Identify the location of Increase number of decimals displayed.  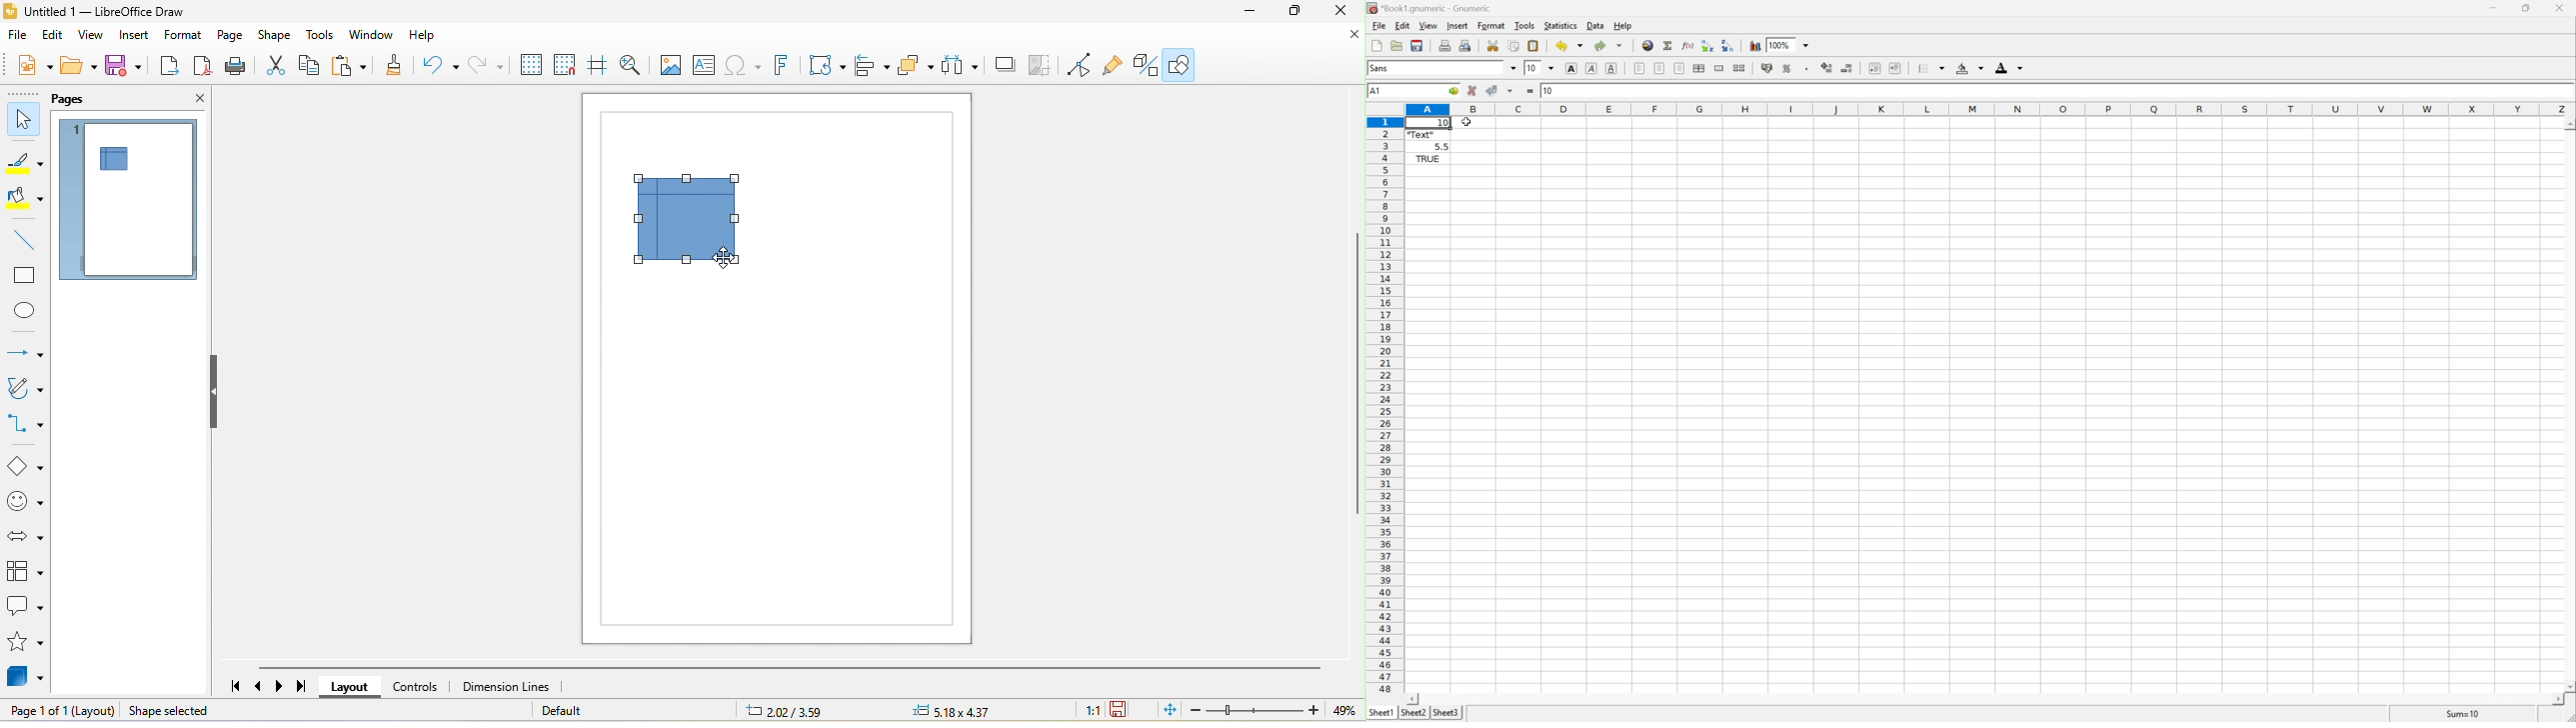
(1827, 68).